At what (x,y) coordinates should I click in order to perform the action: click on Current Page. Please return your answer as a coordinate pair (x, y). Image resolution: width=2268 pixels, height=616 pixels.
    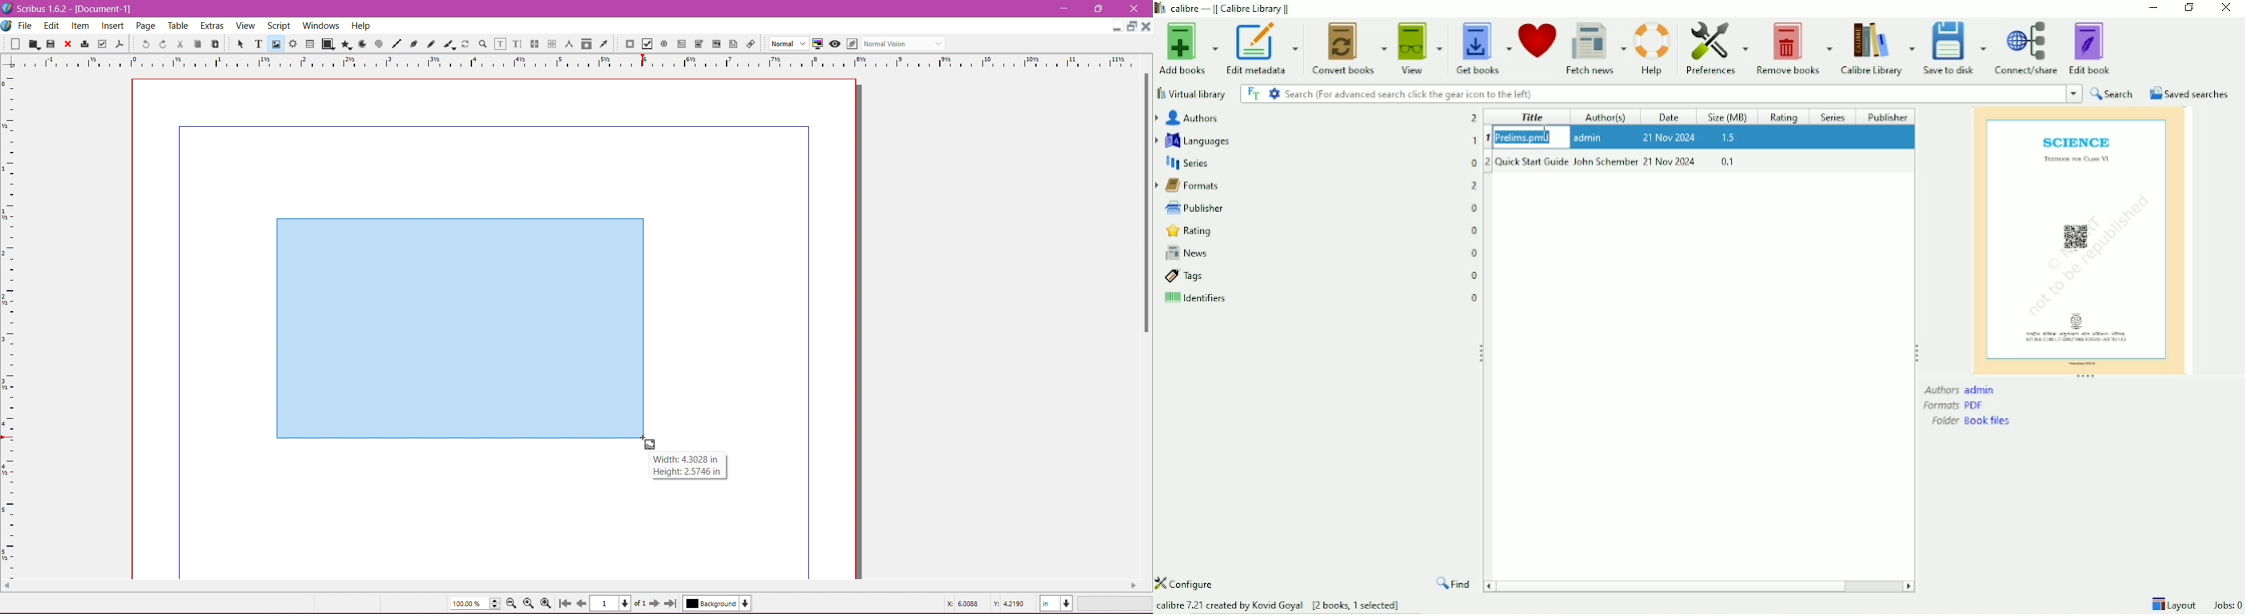
    Looking at the image, I should click on (618, 603).